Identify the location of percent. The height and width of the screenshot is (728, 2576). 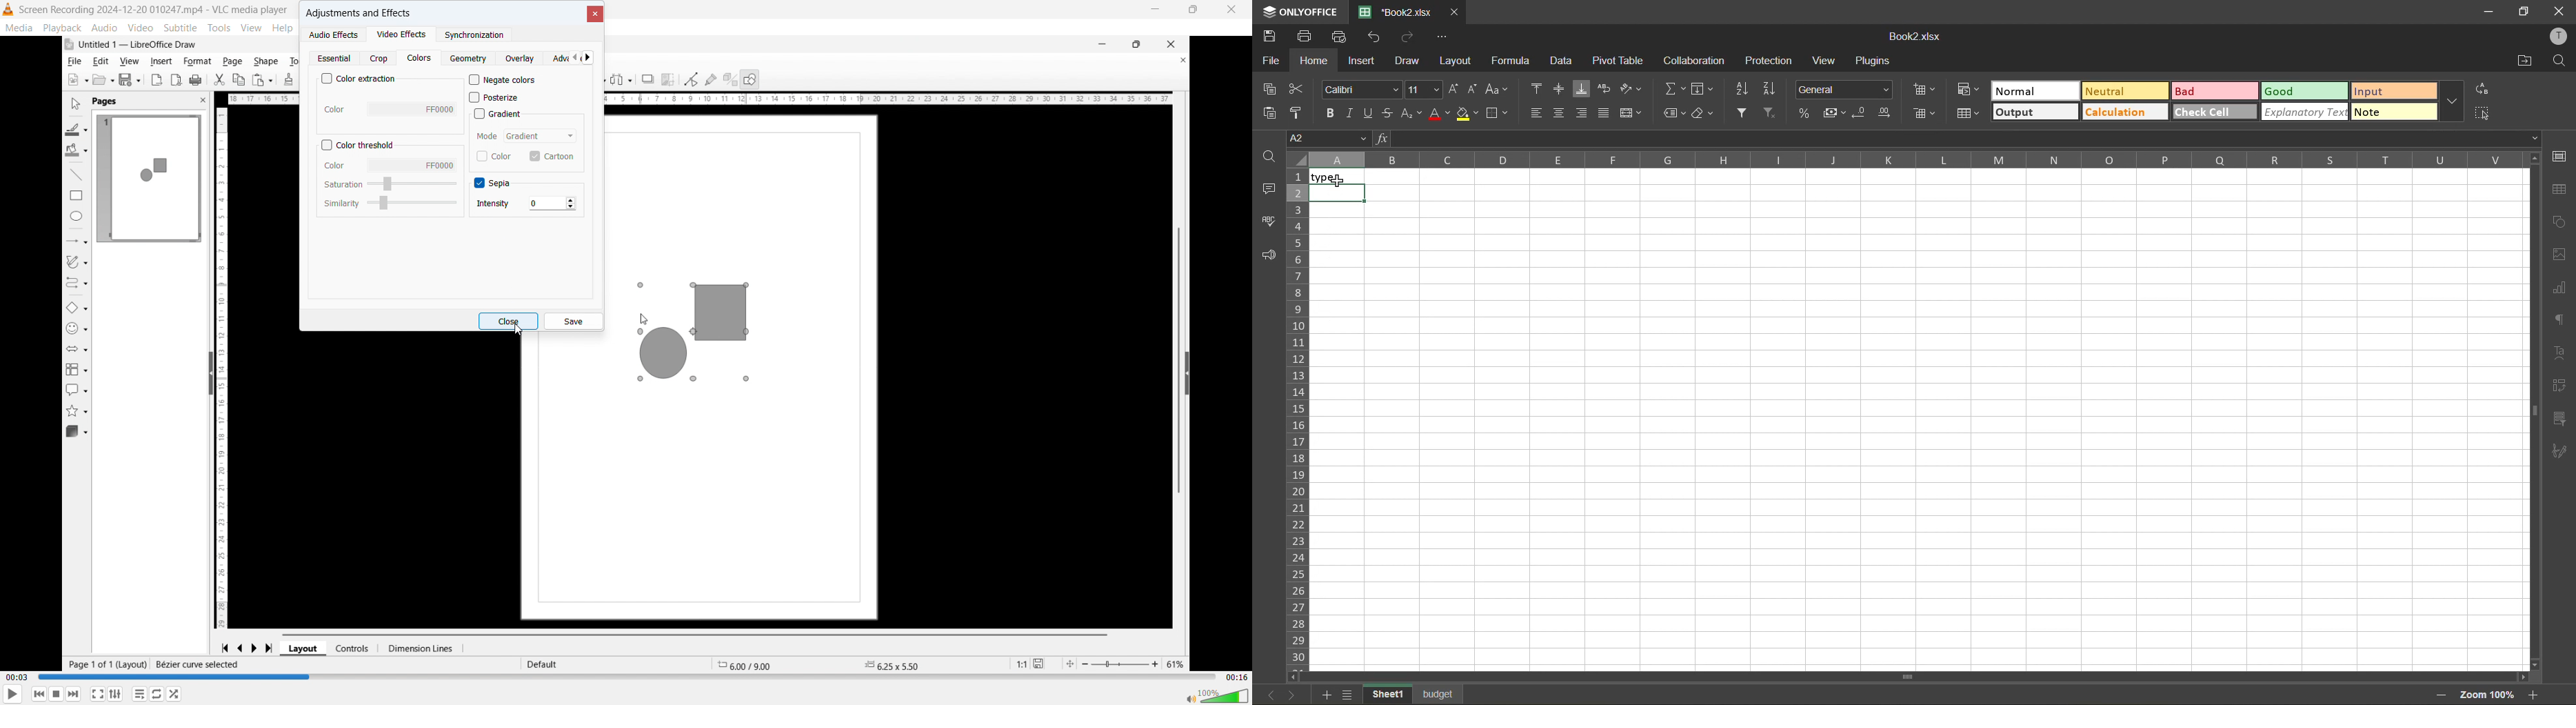
(1805, 114).